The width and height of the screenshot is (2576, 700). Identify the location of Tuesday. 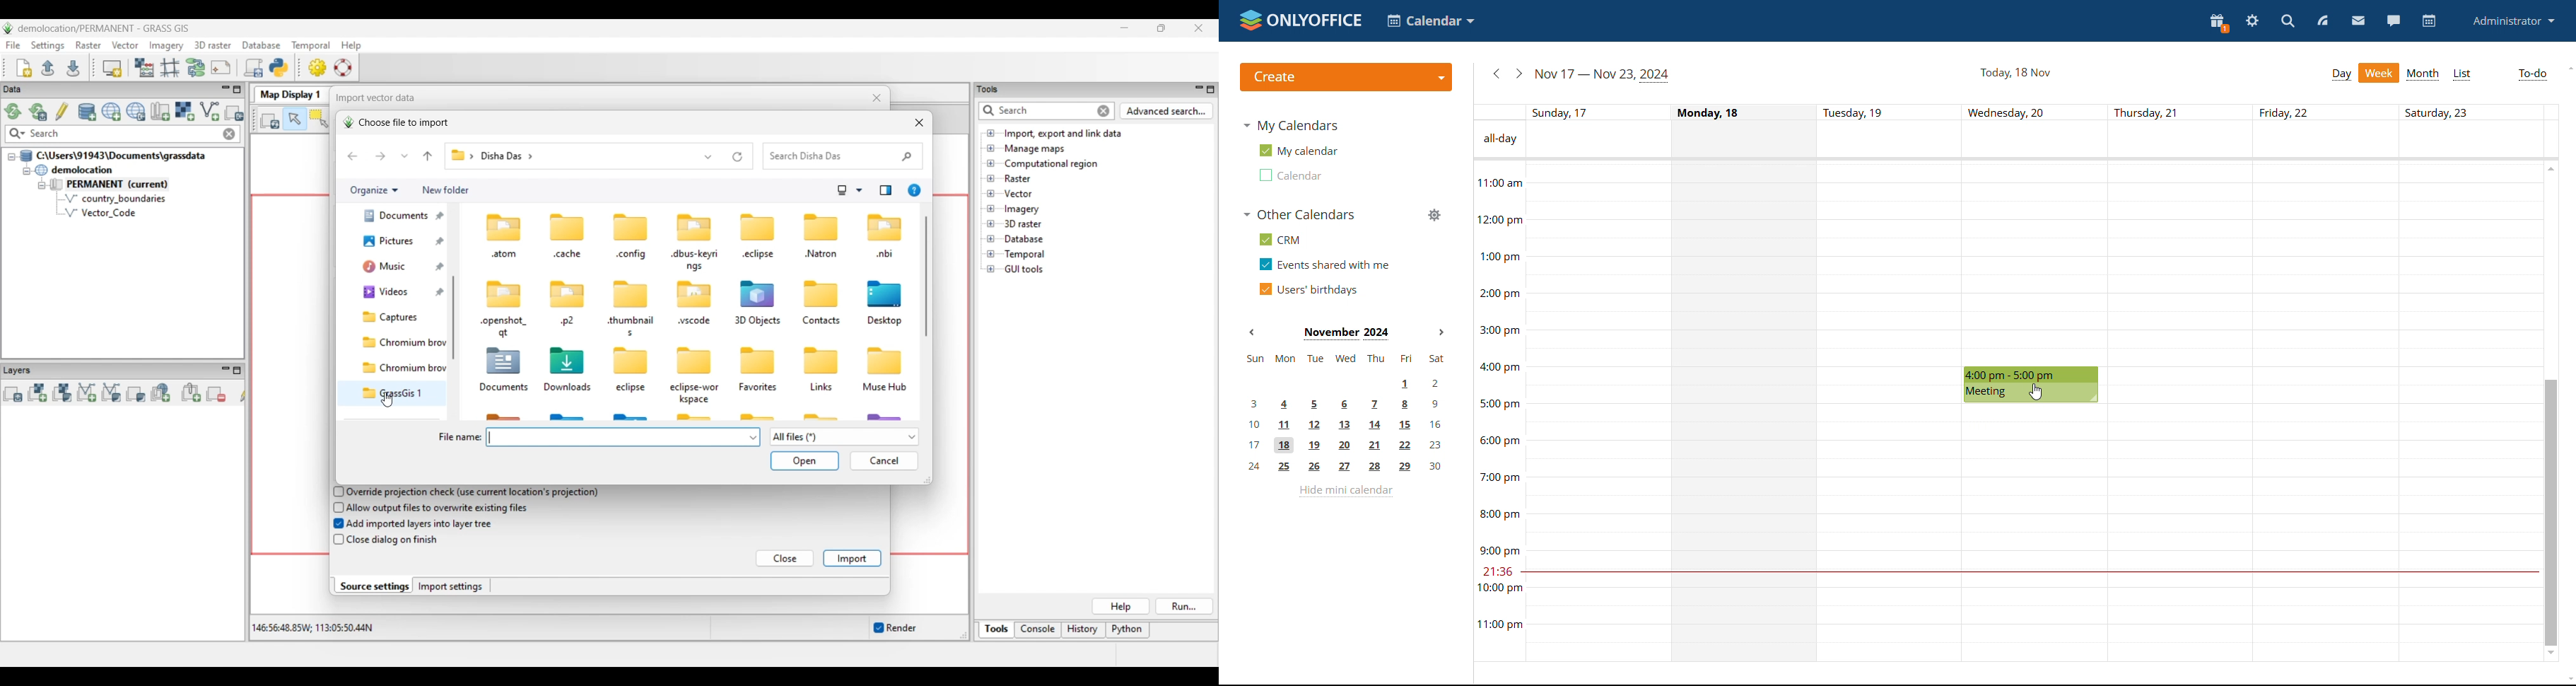
(1891, 412).